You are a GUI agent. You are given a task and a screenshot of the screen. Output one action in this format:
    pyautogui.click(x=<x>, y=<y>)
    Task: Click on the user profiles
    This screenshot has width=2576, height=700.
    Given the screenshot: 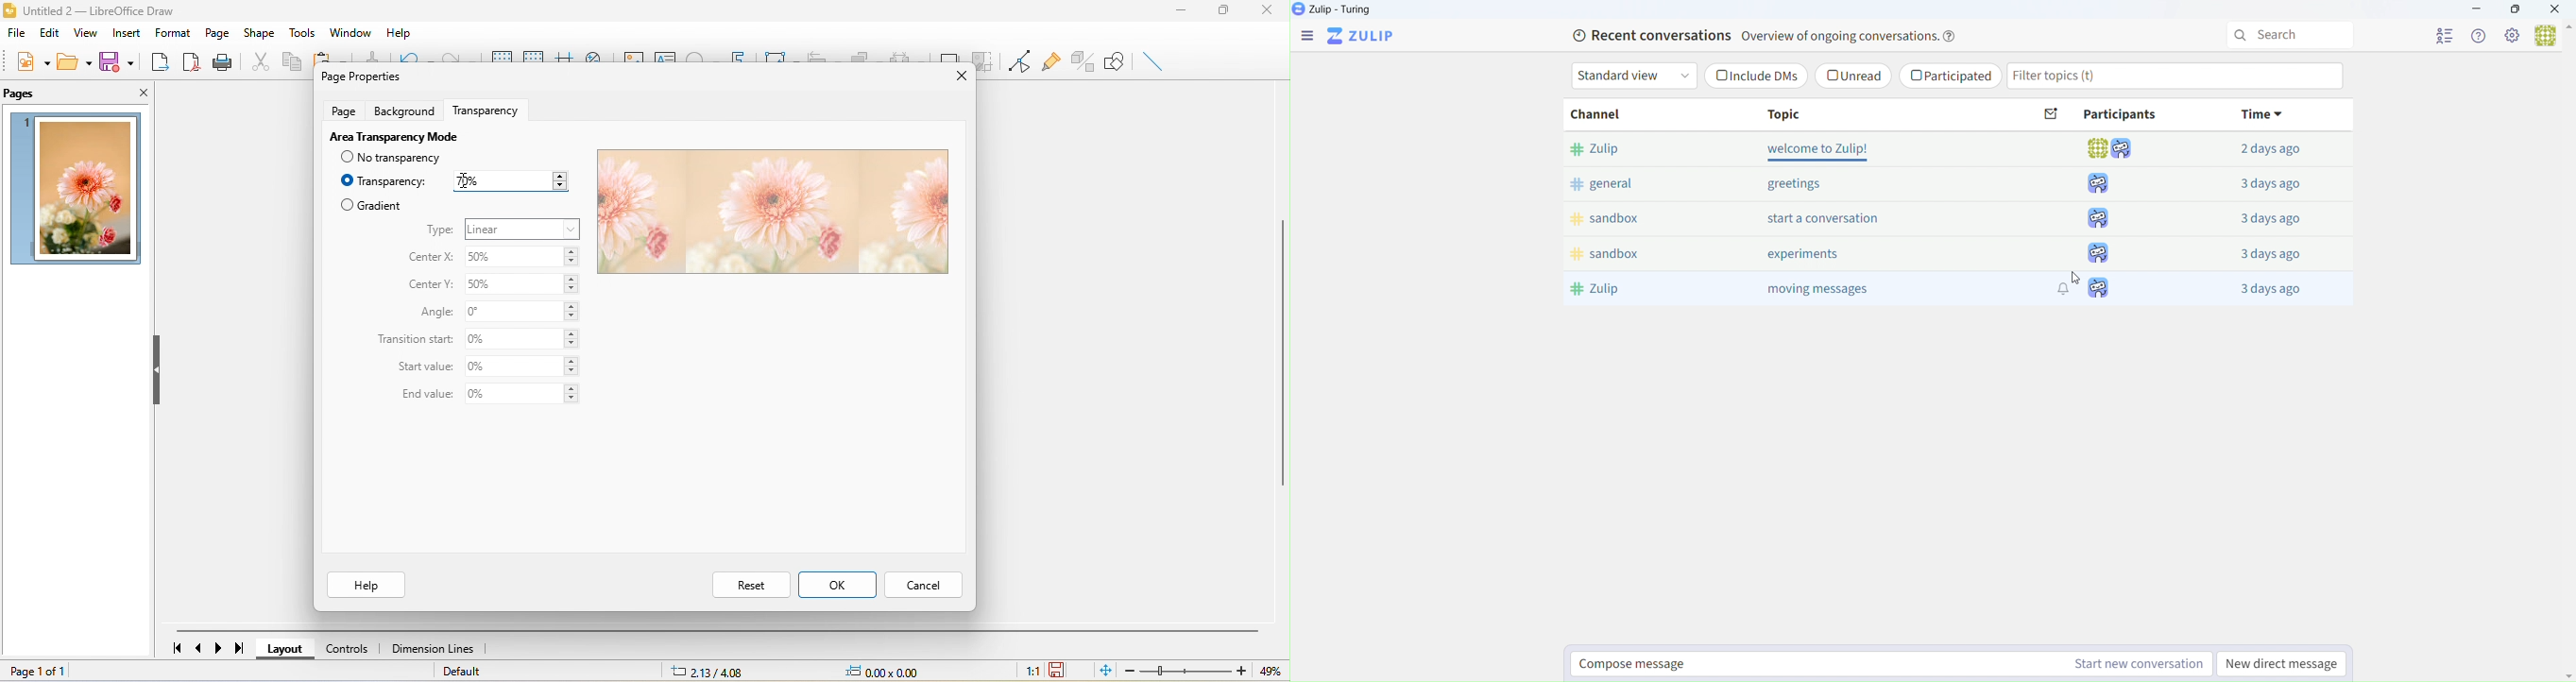 What is the action you would take?
    pyautogui.click(x=2102, y=290)
    